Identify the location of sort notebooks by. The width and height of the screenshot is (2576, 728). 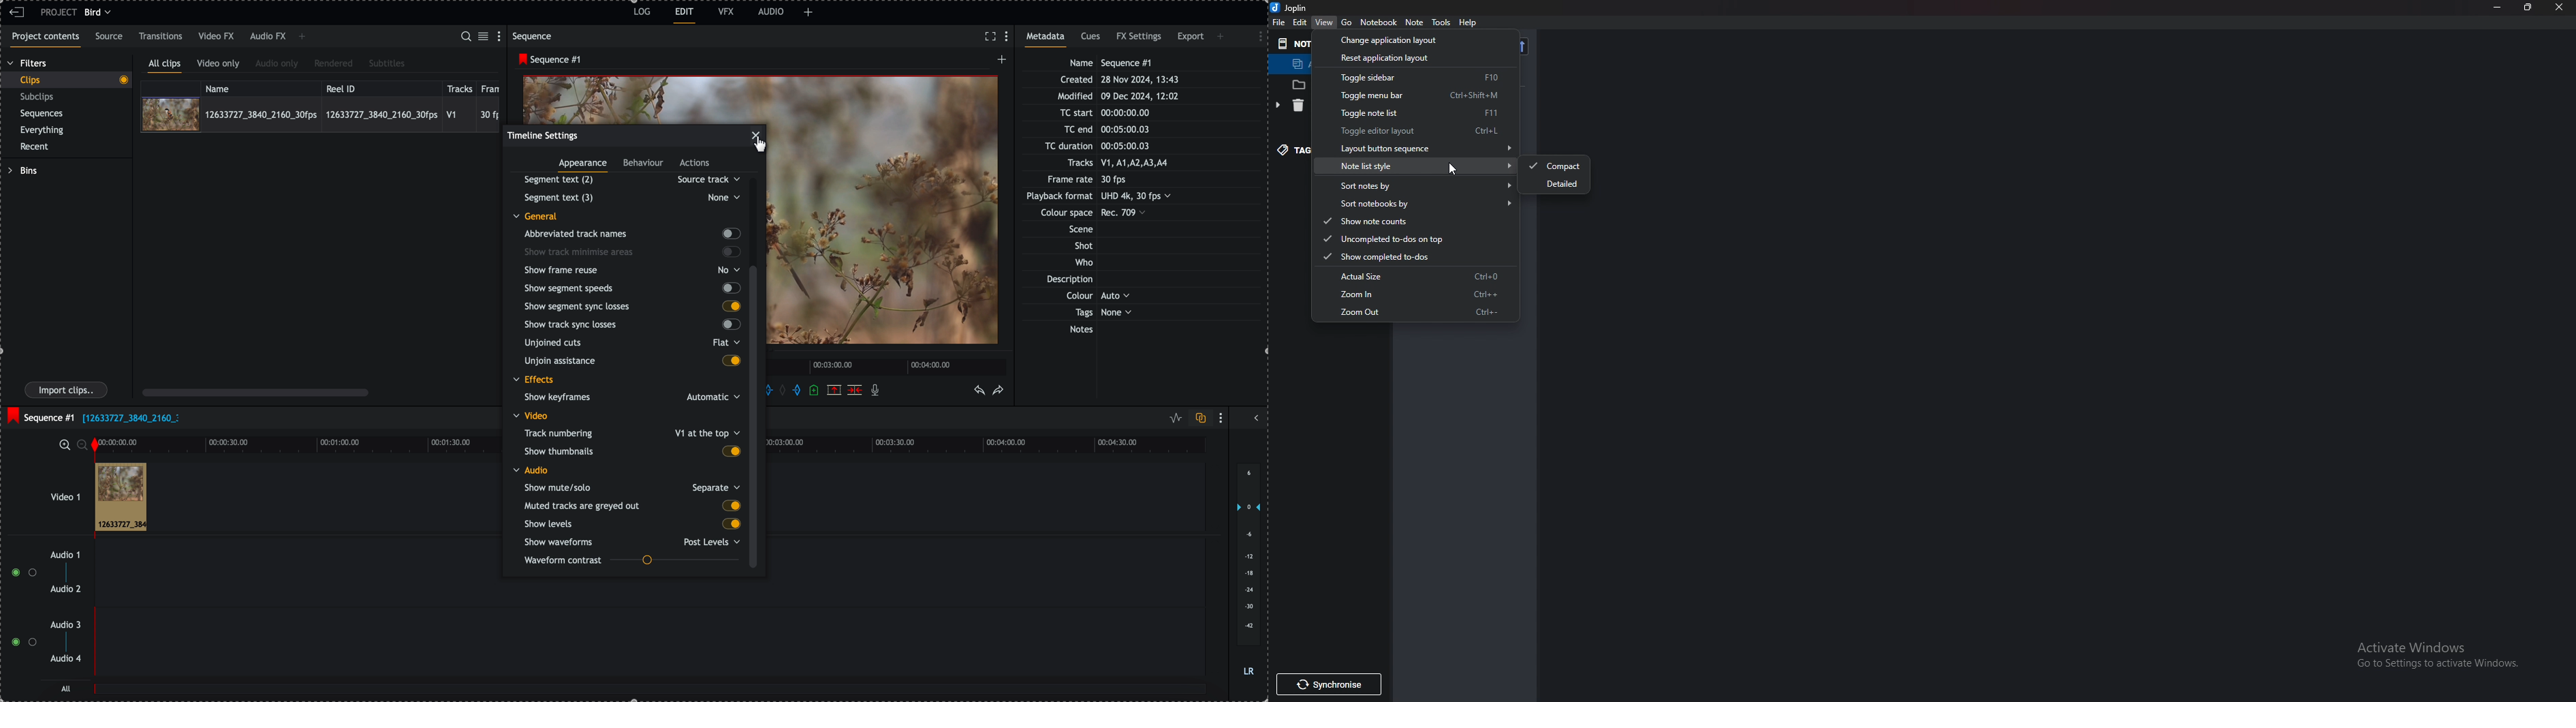
(1426, 202).